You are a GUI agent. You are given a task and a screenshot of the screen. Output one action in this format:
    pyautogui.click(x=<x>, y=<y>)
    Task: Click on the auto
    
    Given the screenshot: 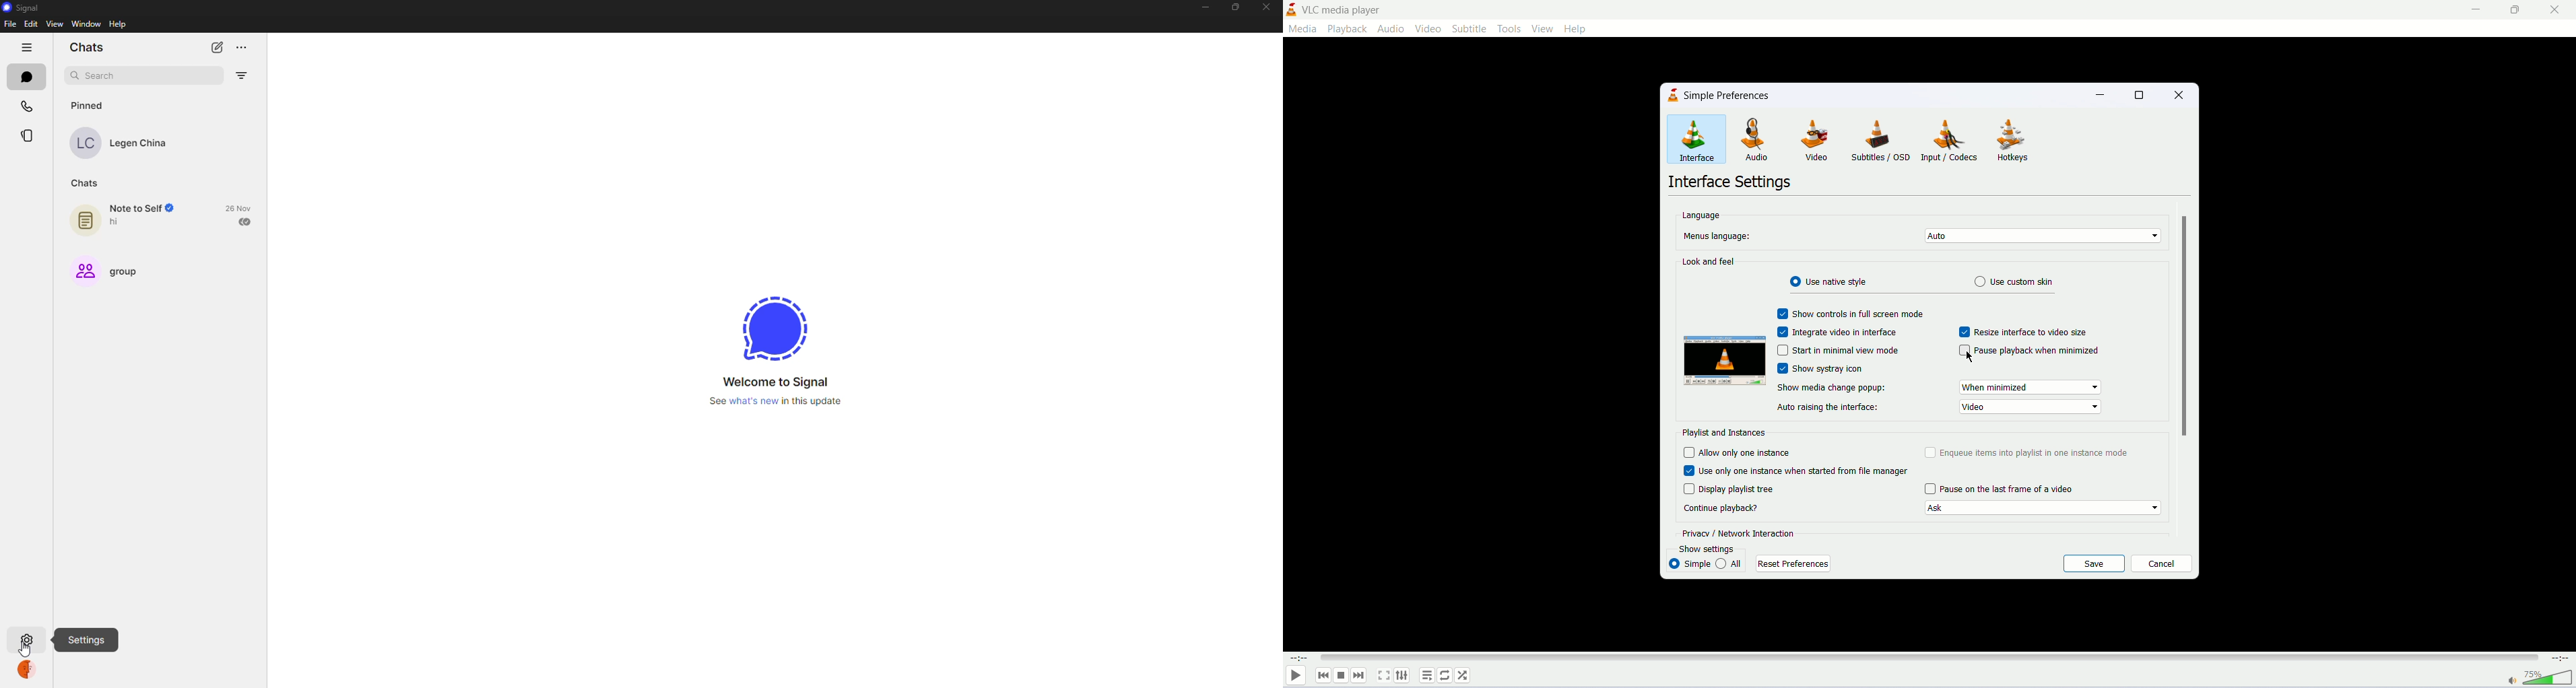 What is the action you would take?
    pyautogui.click(x=2038, y=236)
    